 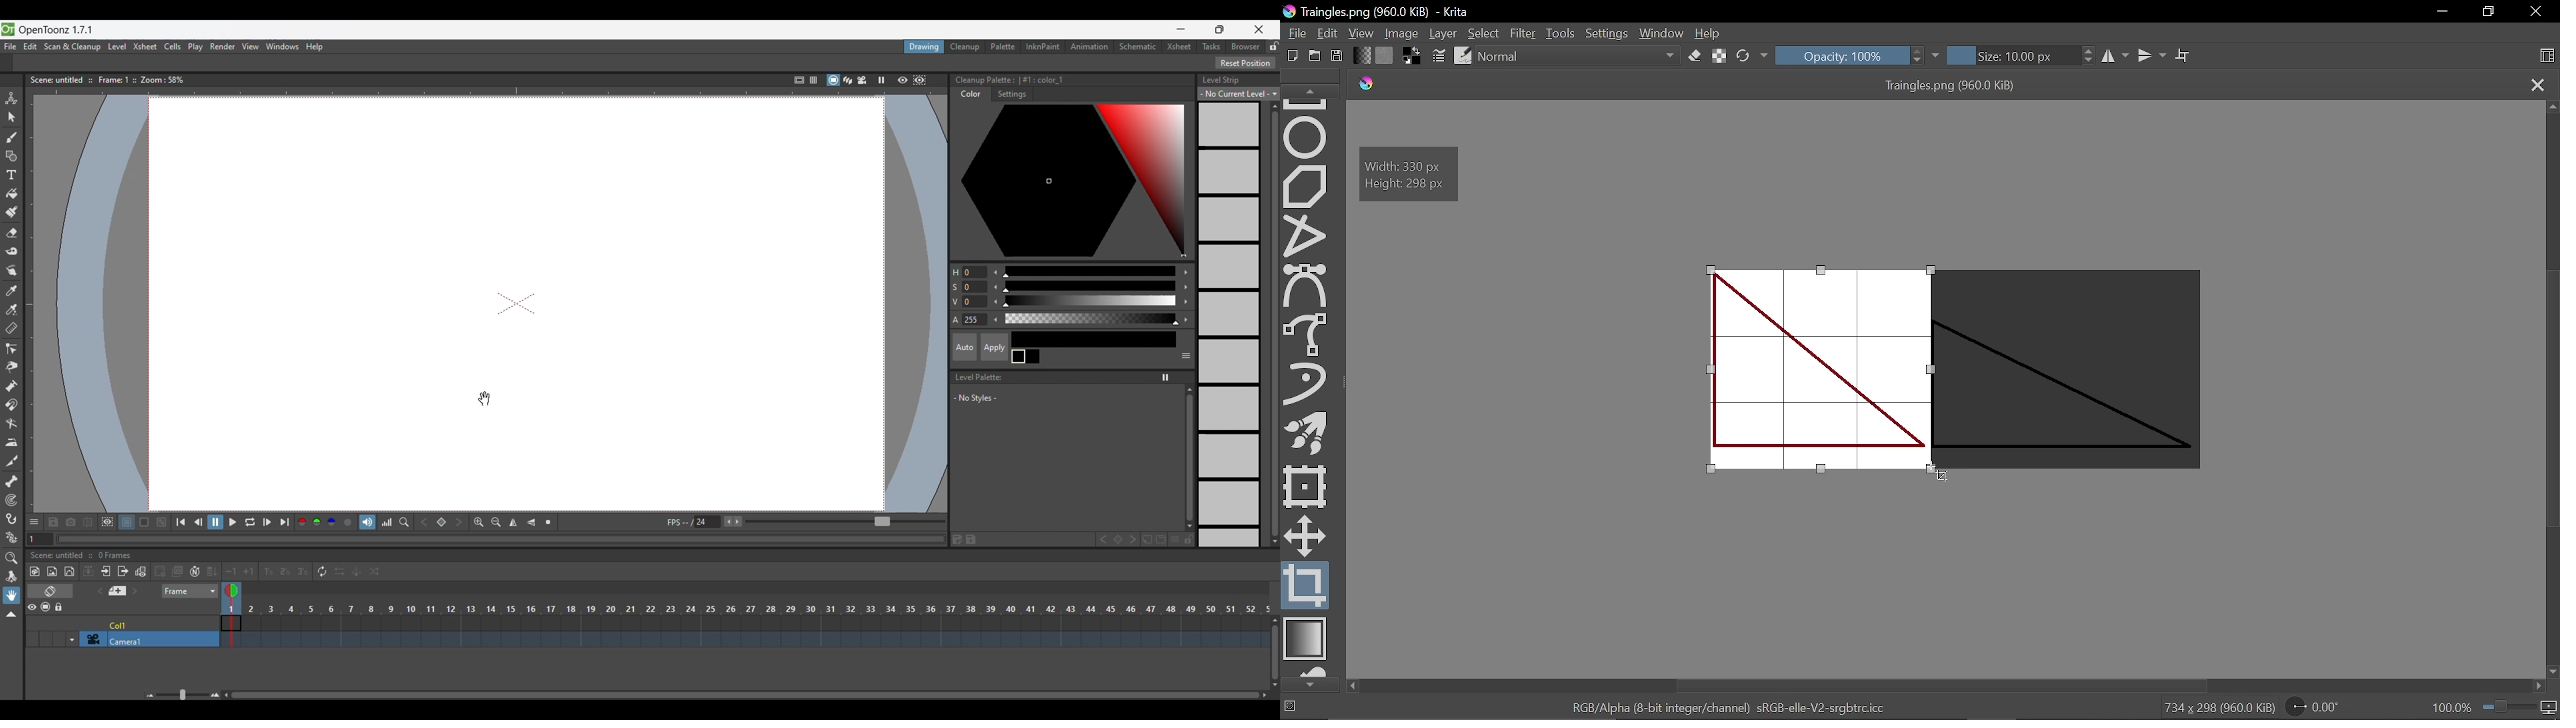 What do you see at coordinates (190, 591) in the screenshot?
I see `Frame sheet options` at bounding box center [190, 591].